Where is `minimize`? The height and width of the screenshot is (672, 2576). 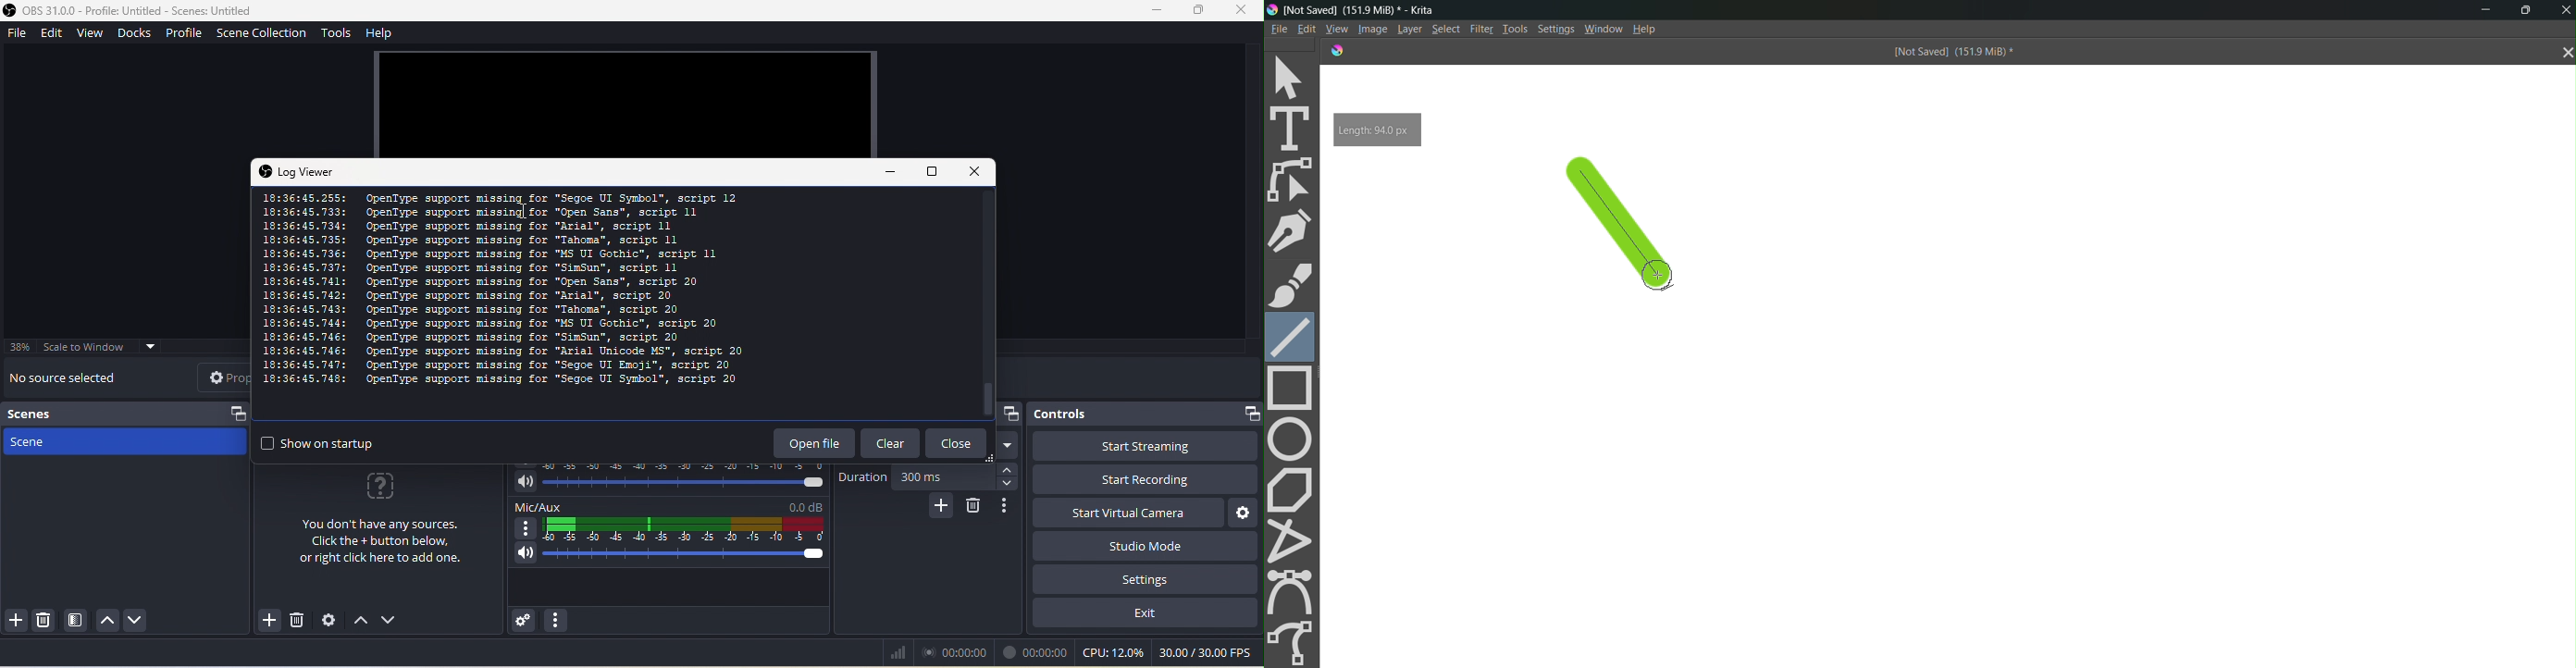
minimize is located at coordinates (2481, 11).